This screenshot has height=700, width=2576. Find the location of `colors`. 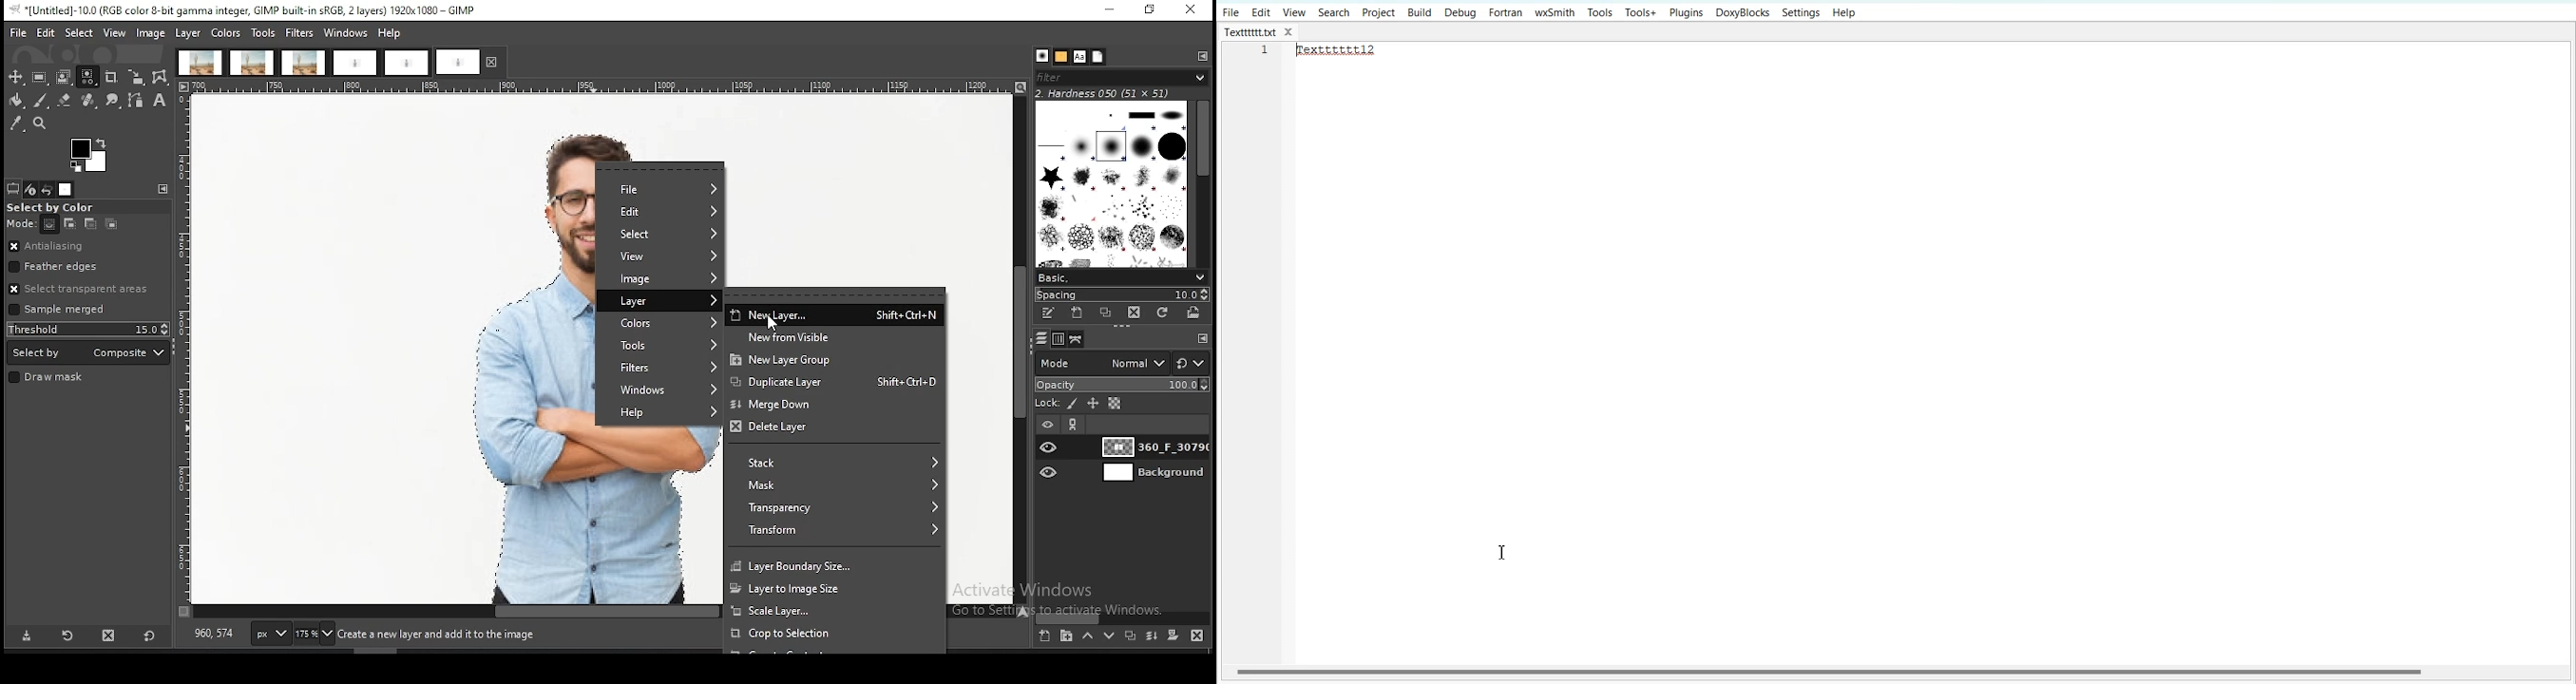

colors is located at coordinates (90, 156).